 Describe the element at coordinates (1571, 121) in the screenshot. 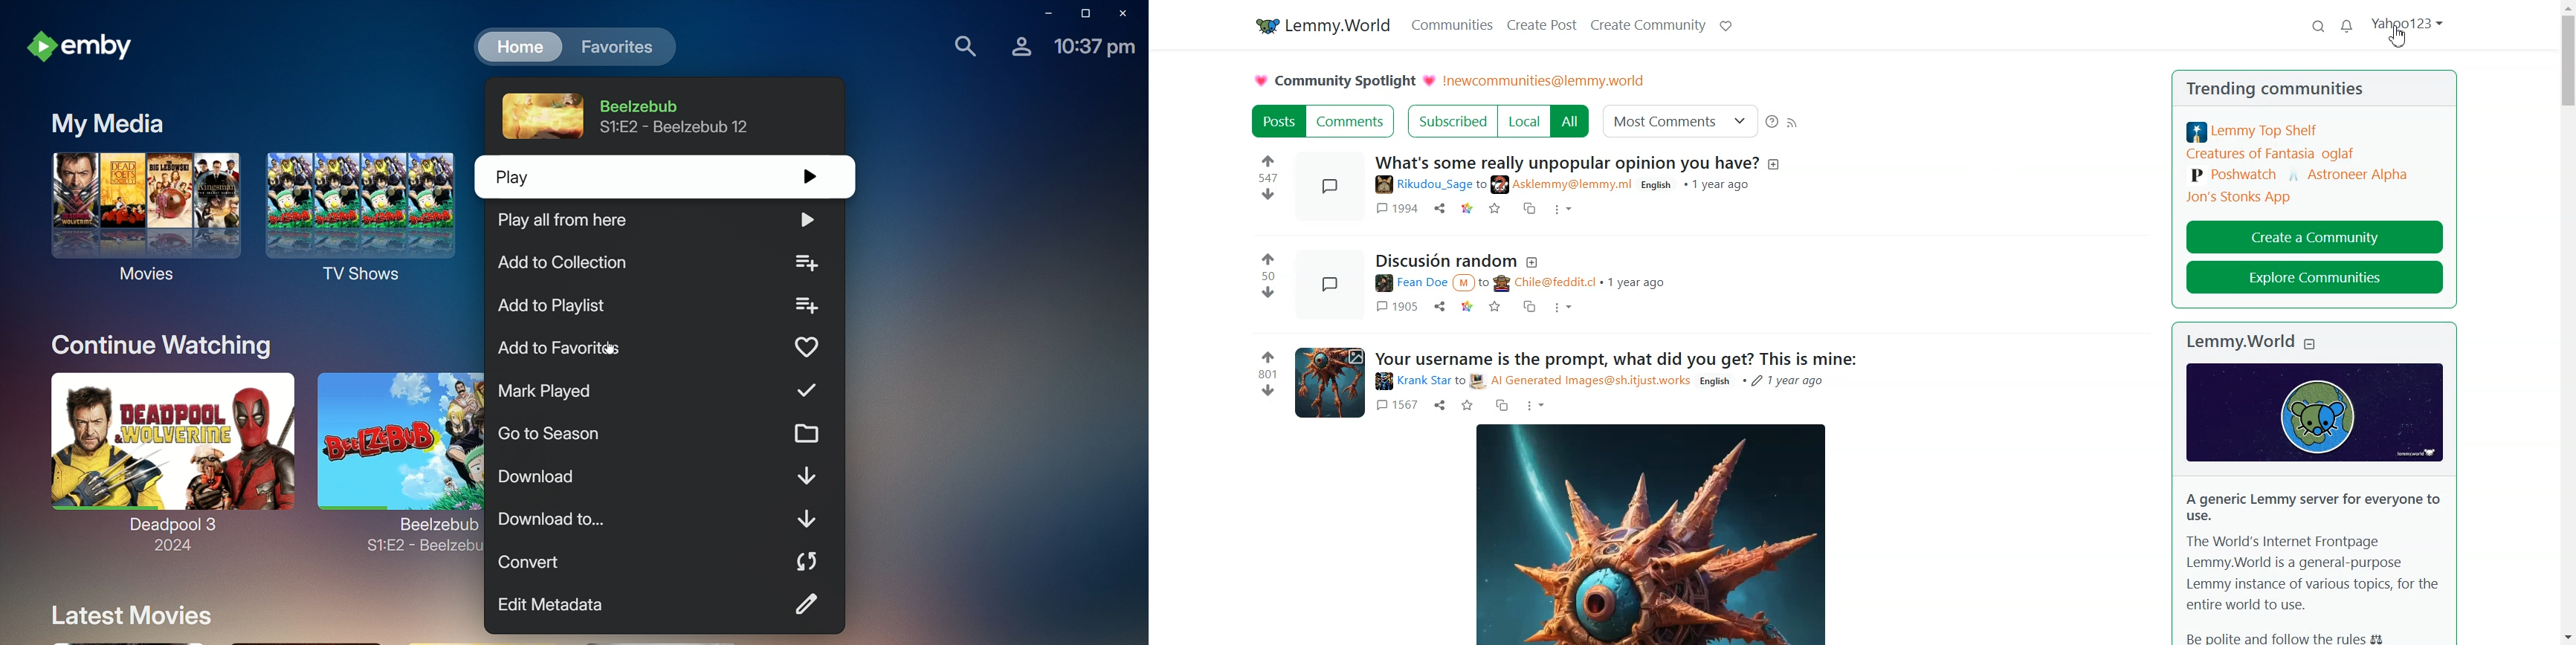

I see `All` at that location.